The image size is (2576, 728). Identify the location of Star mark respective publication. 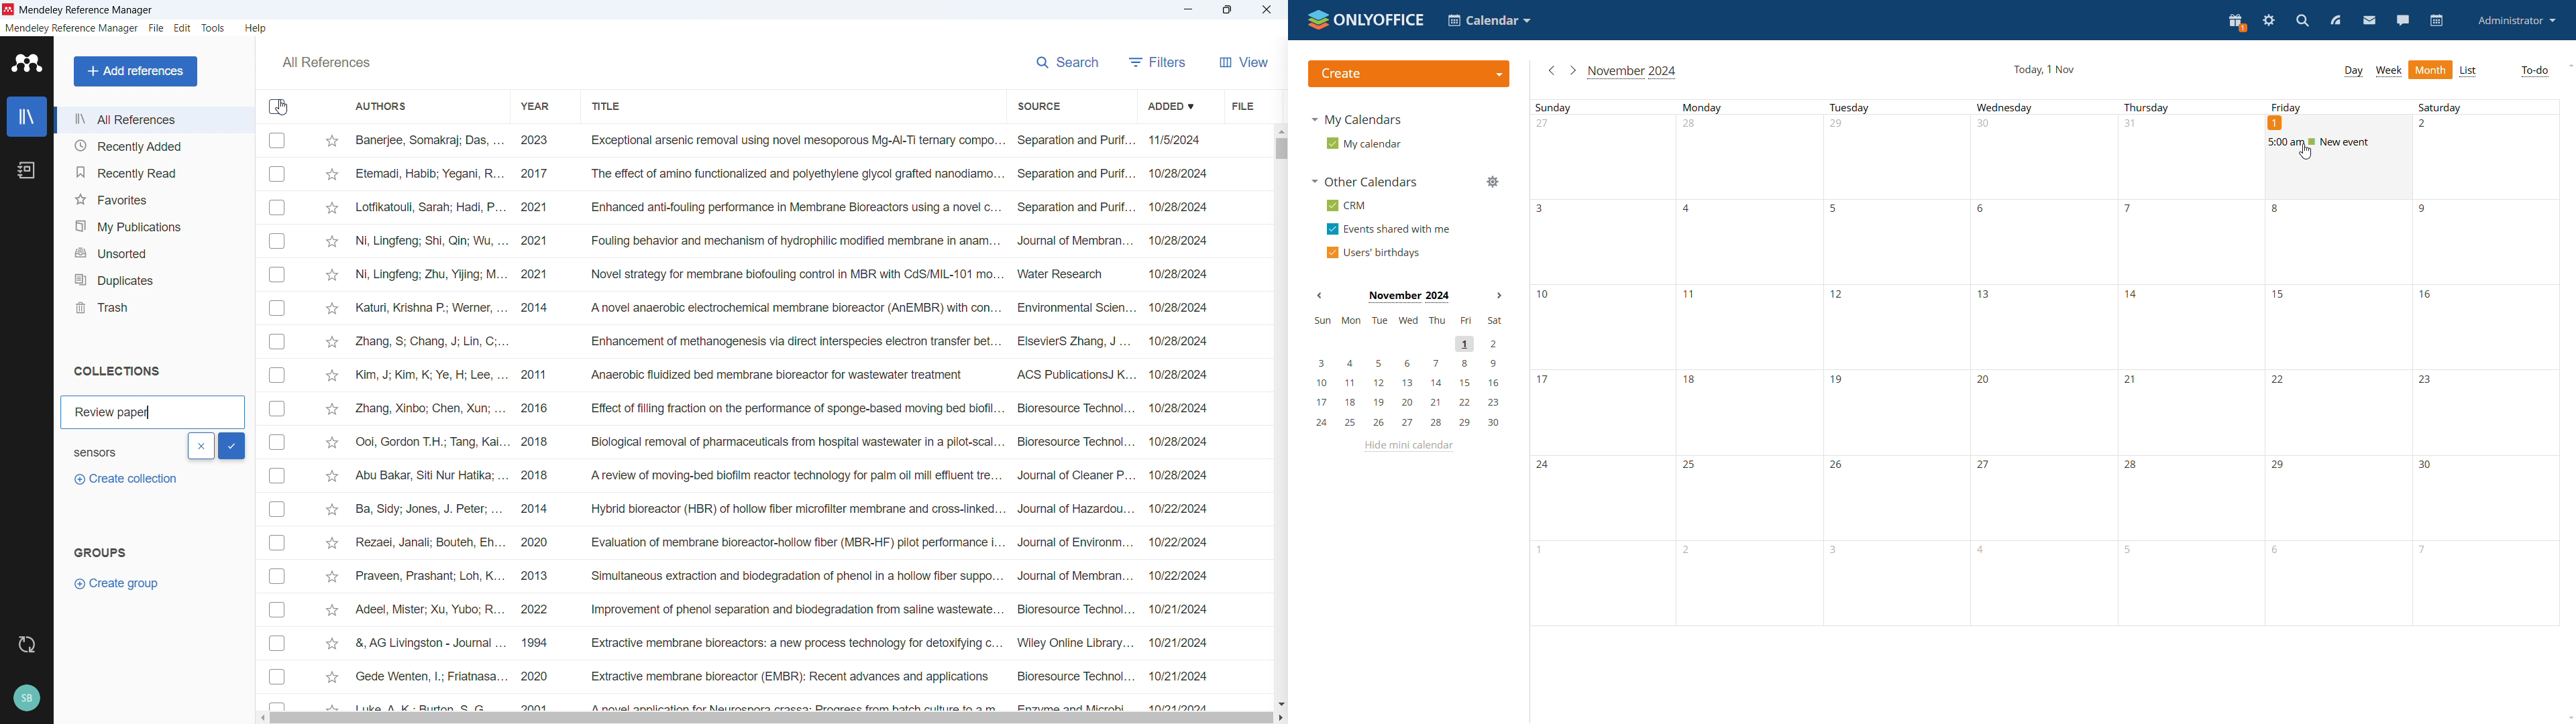
(331, 208).